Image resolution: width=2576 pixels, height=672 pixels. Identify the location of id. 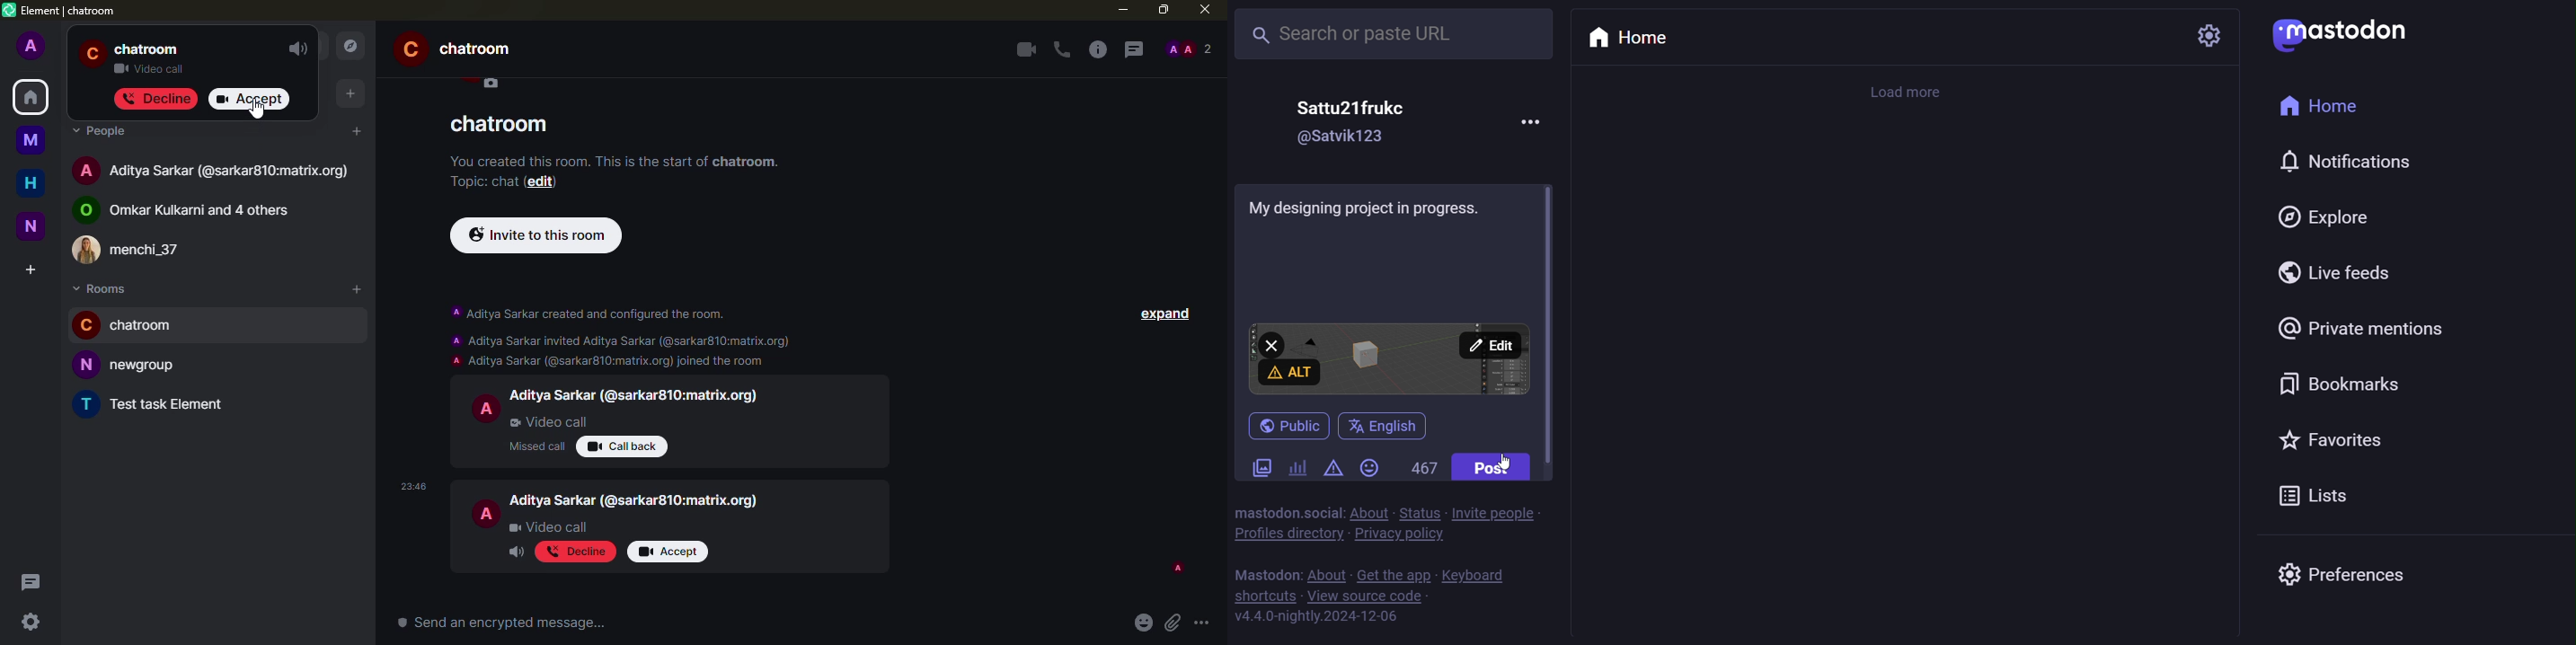
(1342, 140).